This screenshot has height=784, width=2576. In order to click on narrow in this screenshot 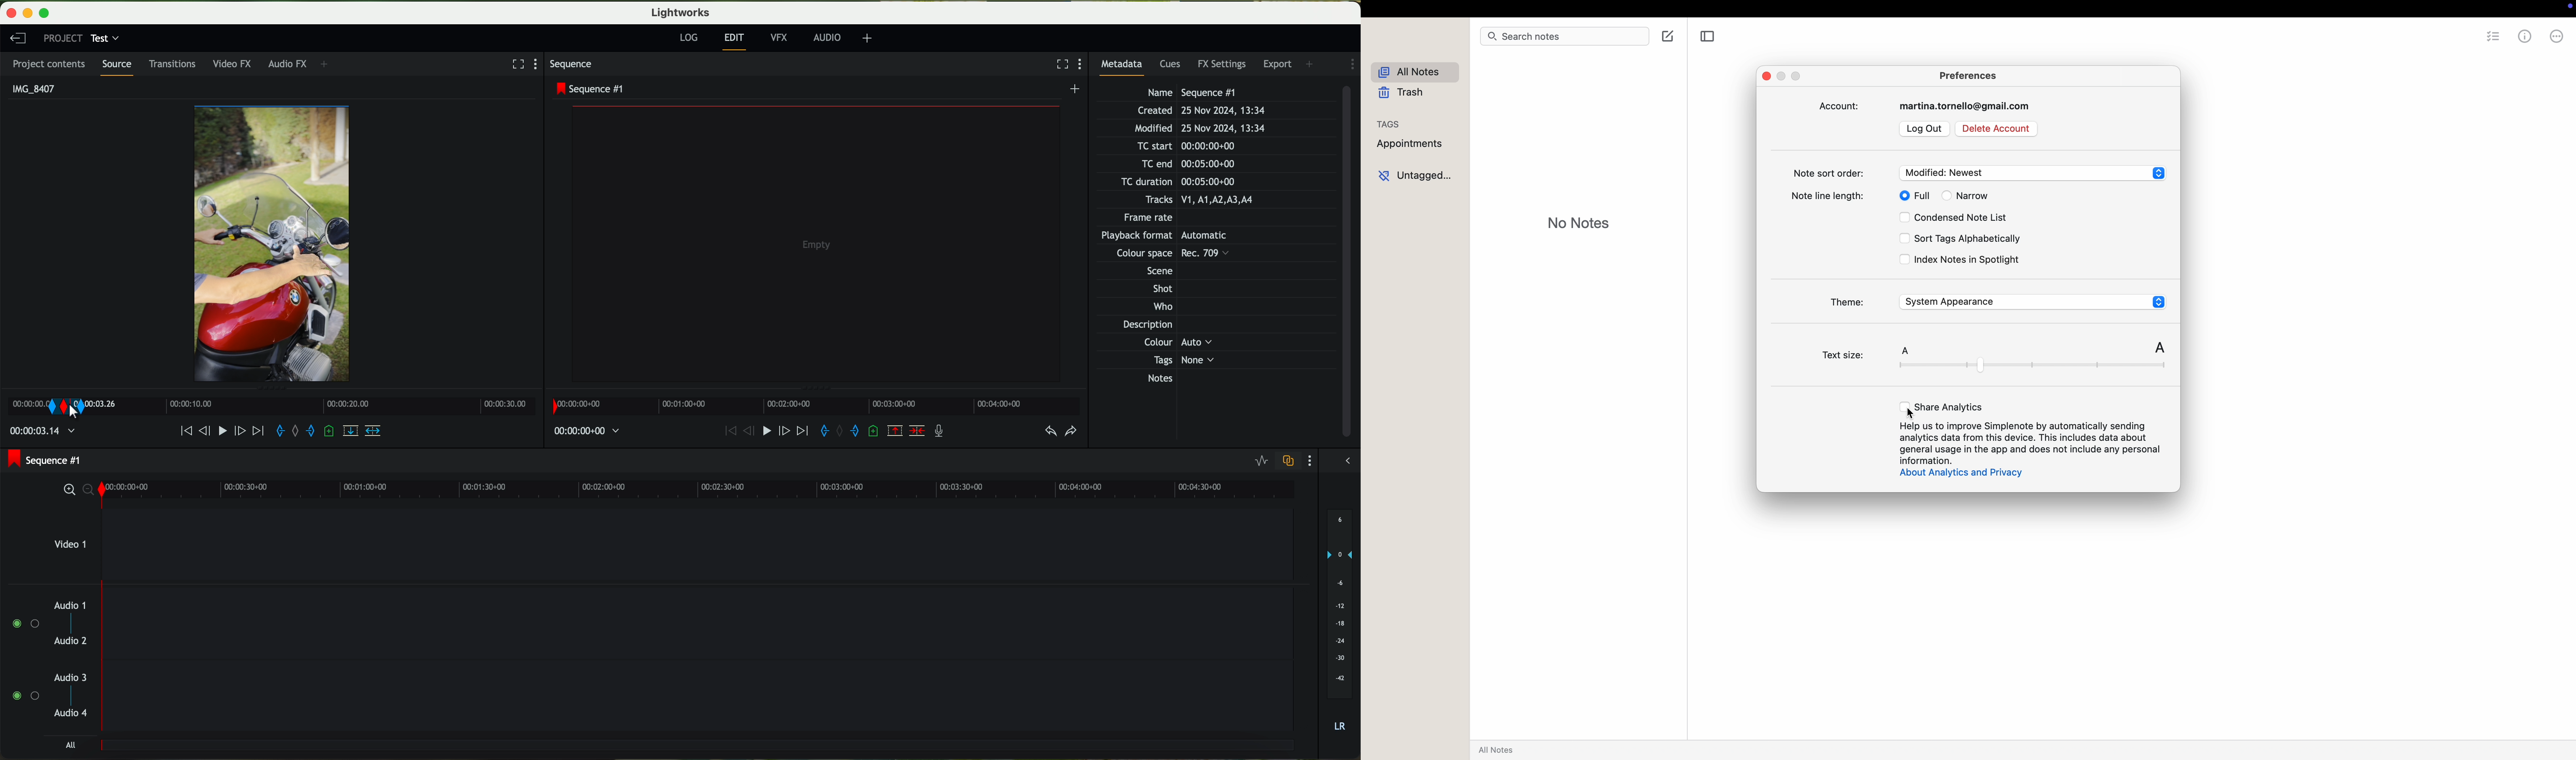, I will do `click(1969, 195)`.